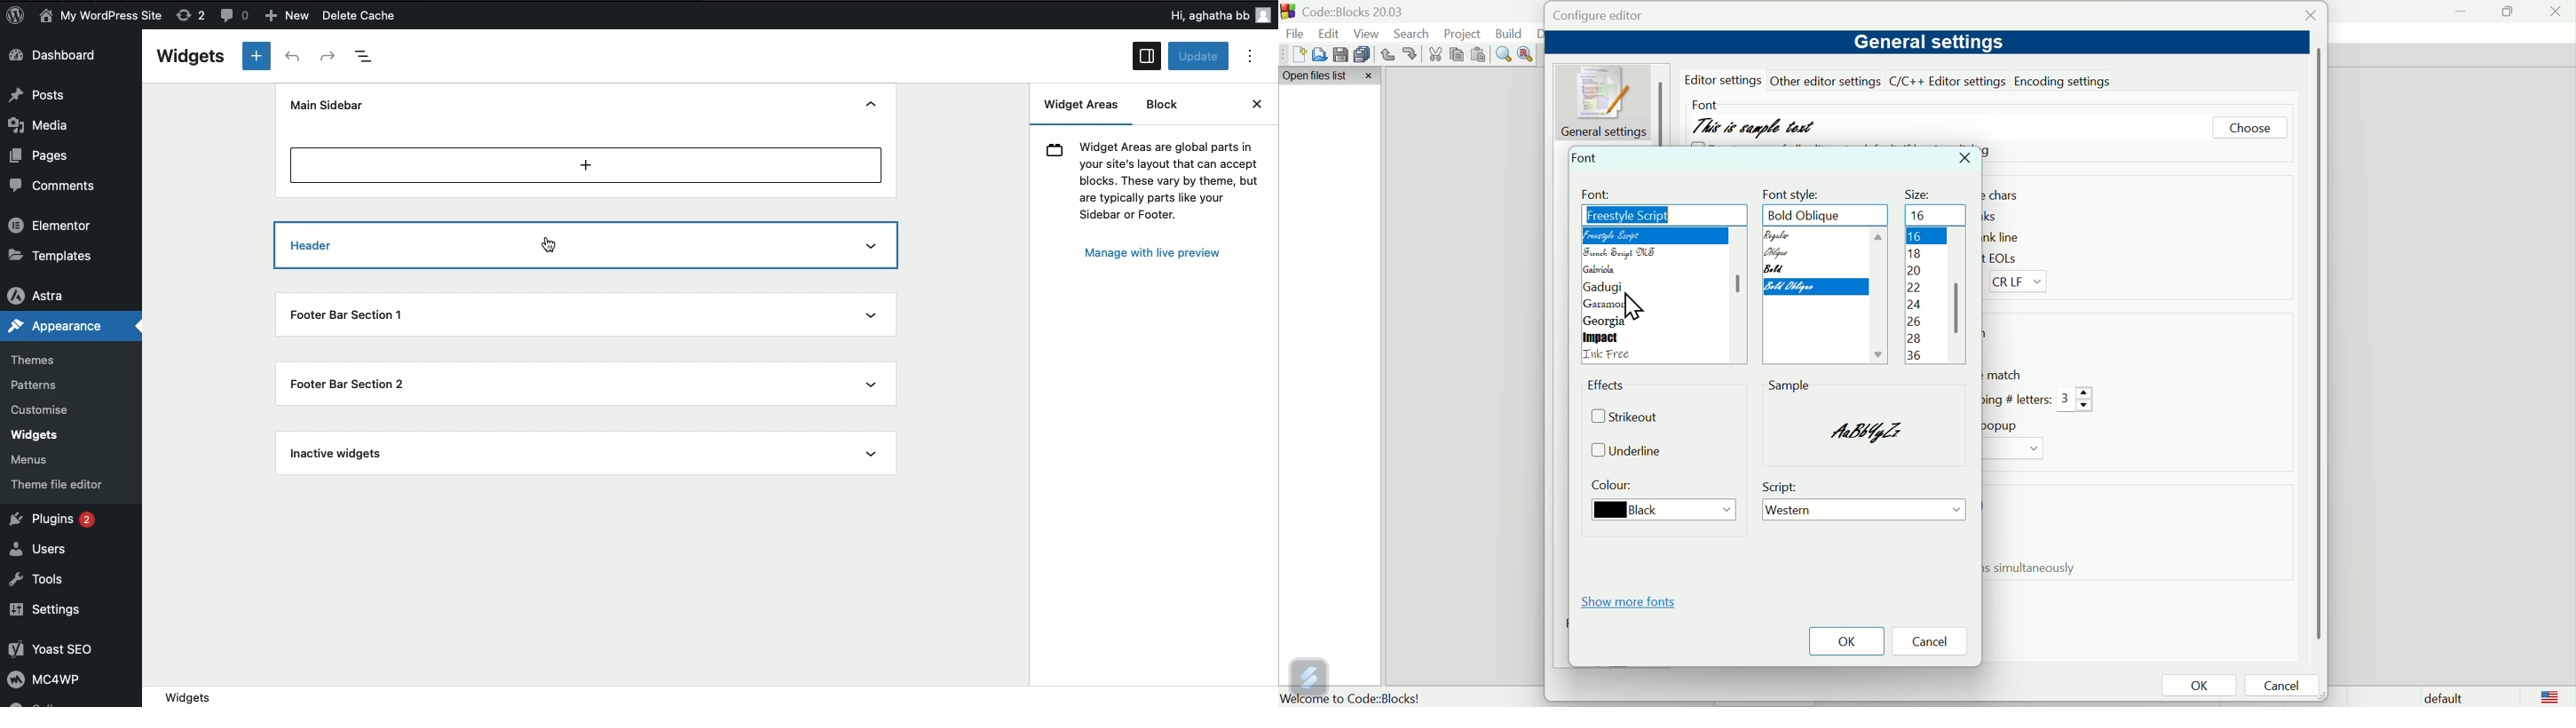 Image resolution: width=2576 pixels, height=728 pixels. What do you see at coordinates (1527, 53) in the screenshot?
I see `Replace` at bounding box center [1527, 53].